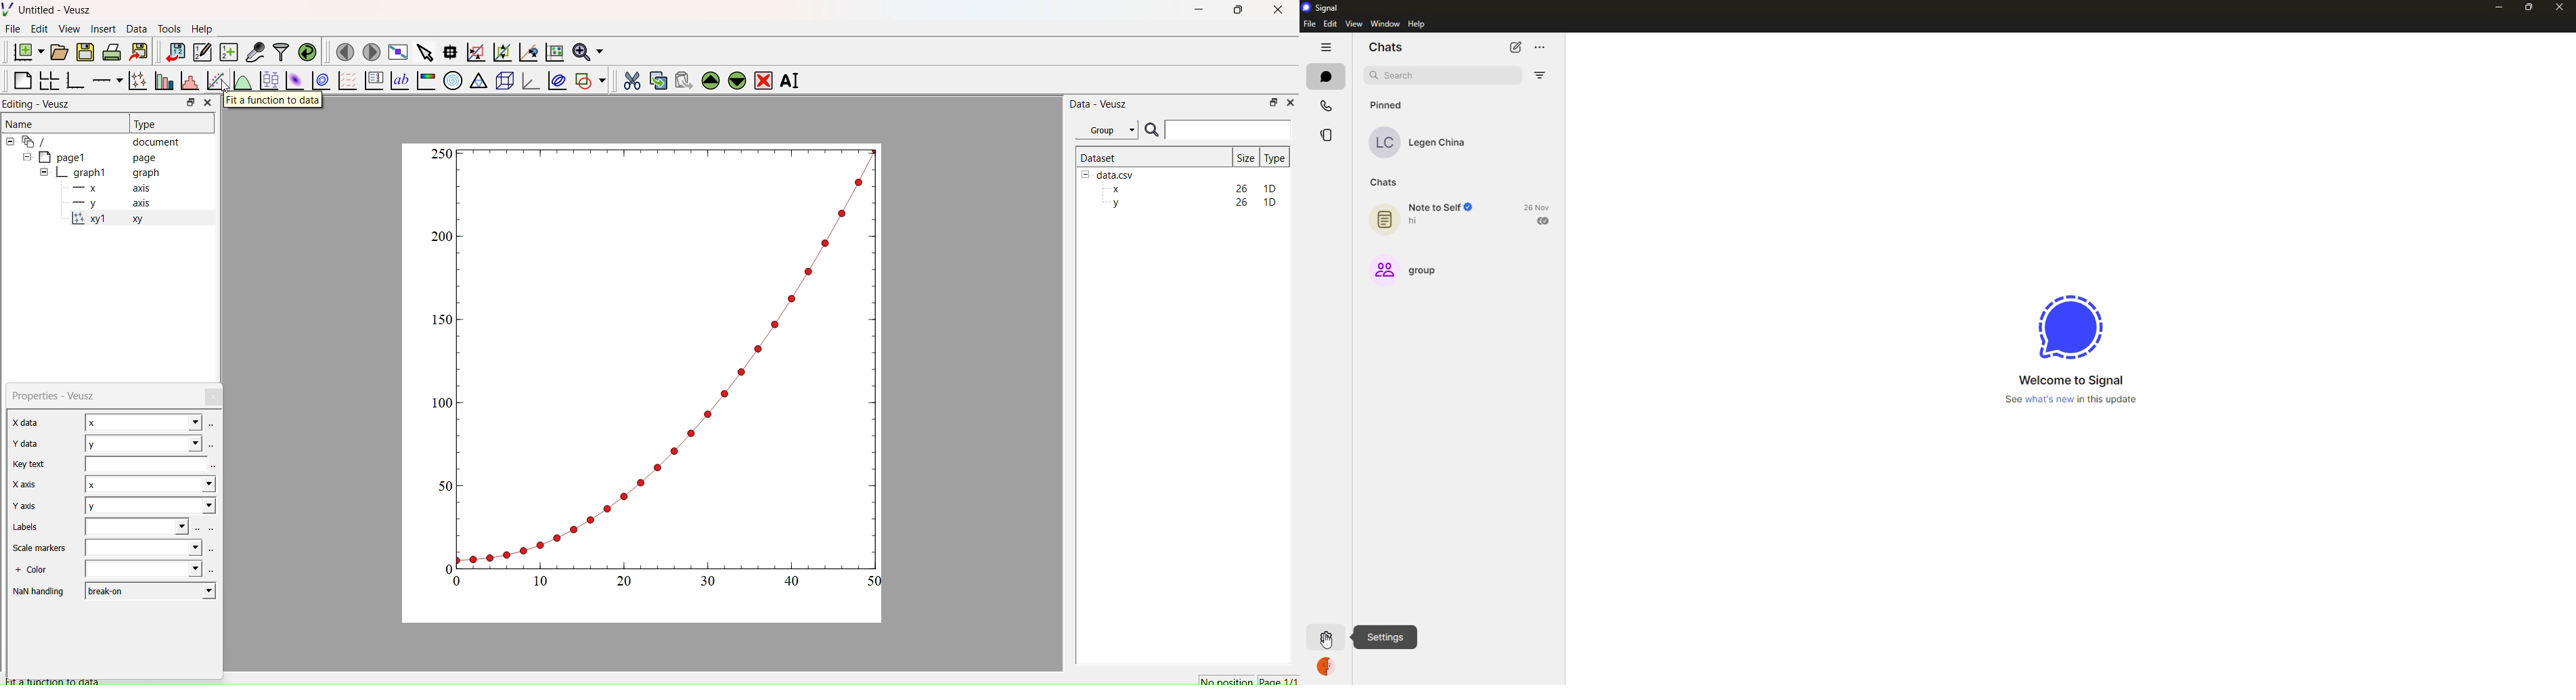  I want to click on Previous page, so click(345, 52).